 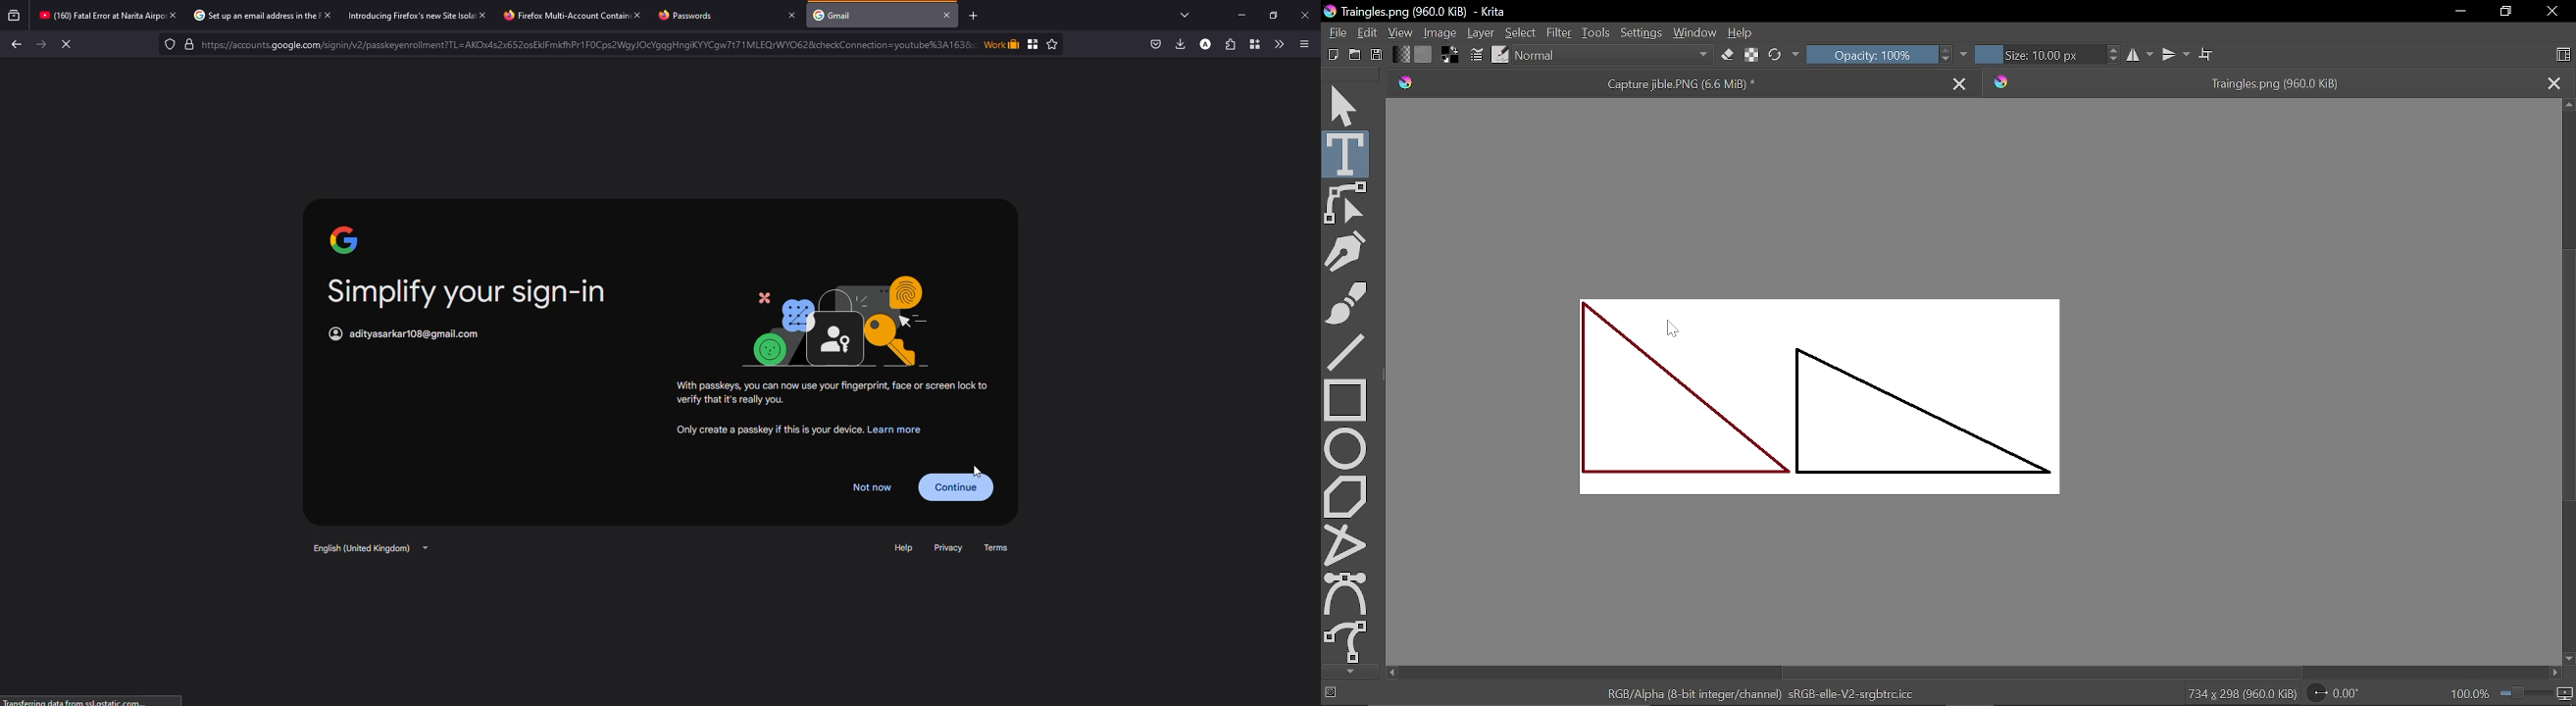 I want to click on View, so click(x=1399, y=32).